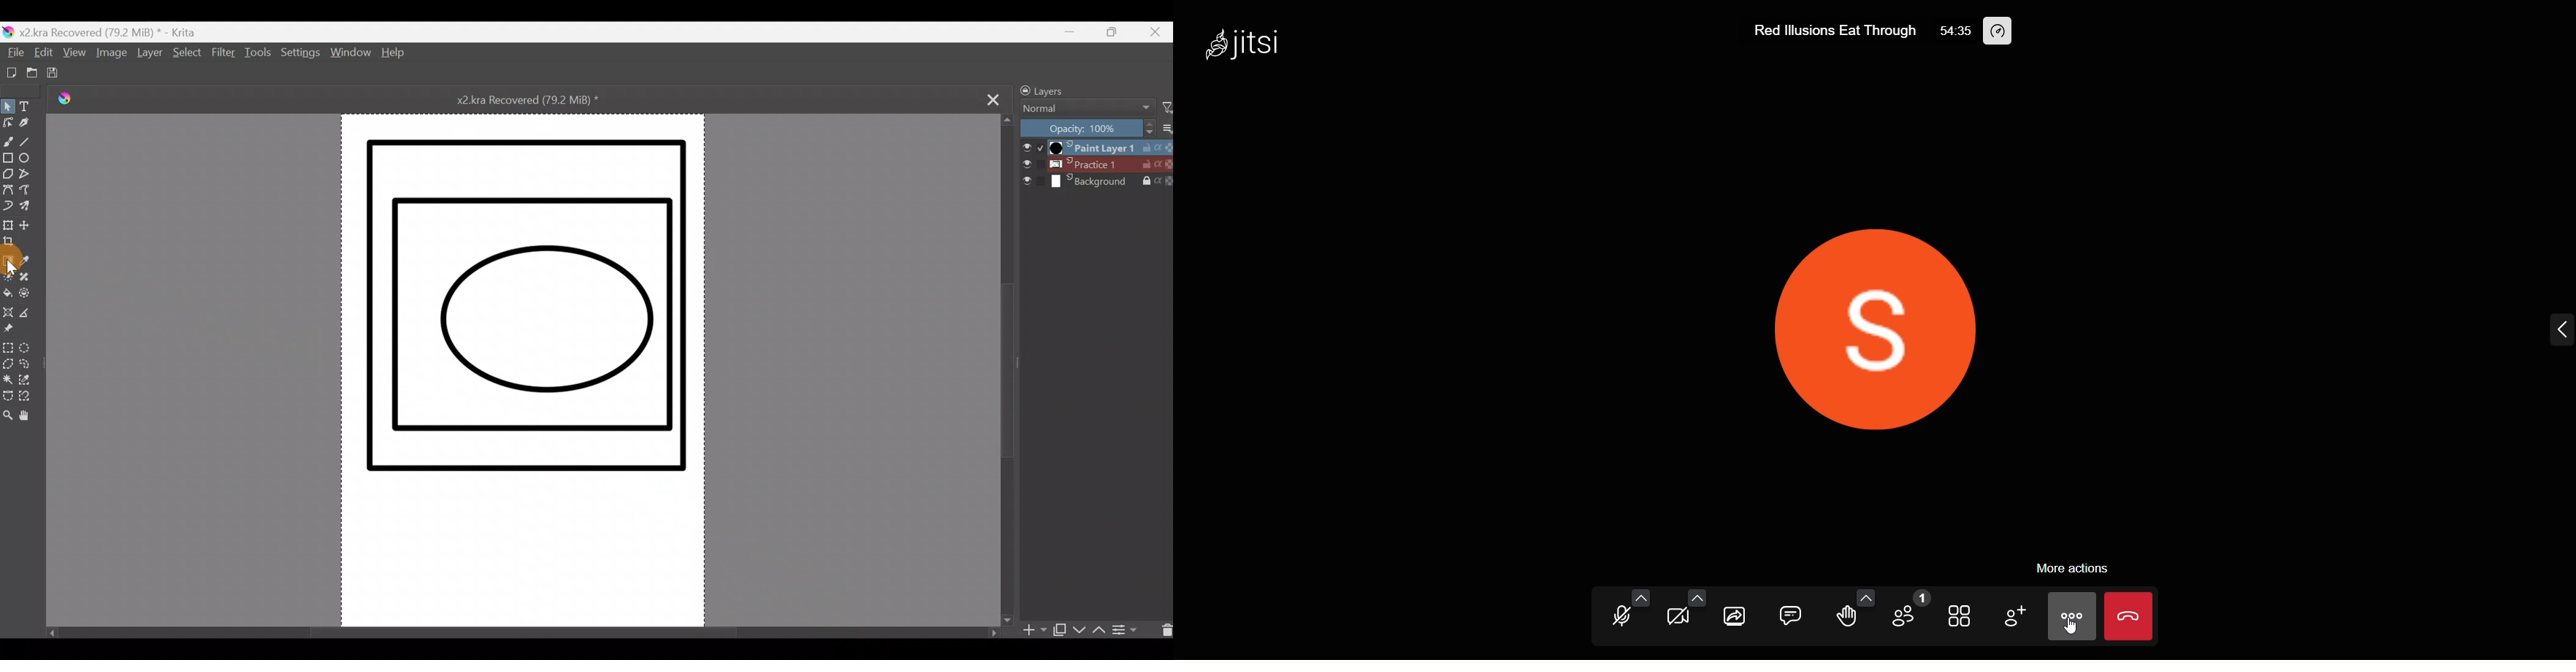  What do you see at coordinates (1830, 34) in the screenshot?
I see `Red lllusions Eat Through` at bounding box center [1830, 34].